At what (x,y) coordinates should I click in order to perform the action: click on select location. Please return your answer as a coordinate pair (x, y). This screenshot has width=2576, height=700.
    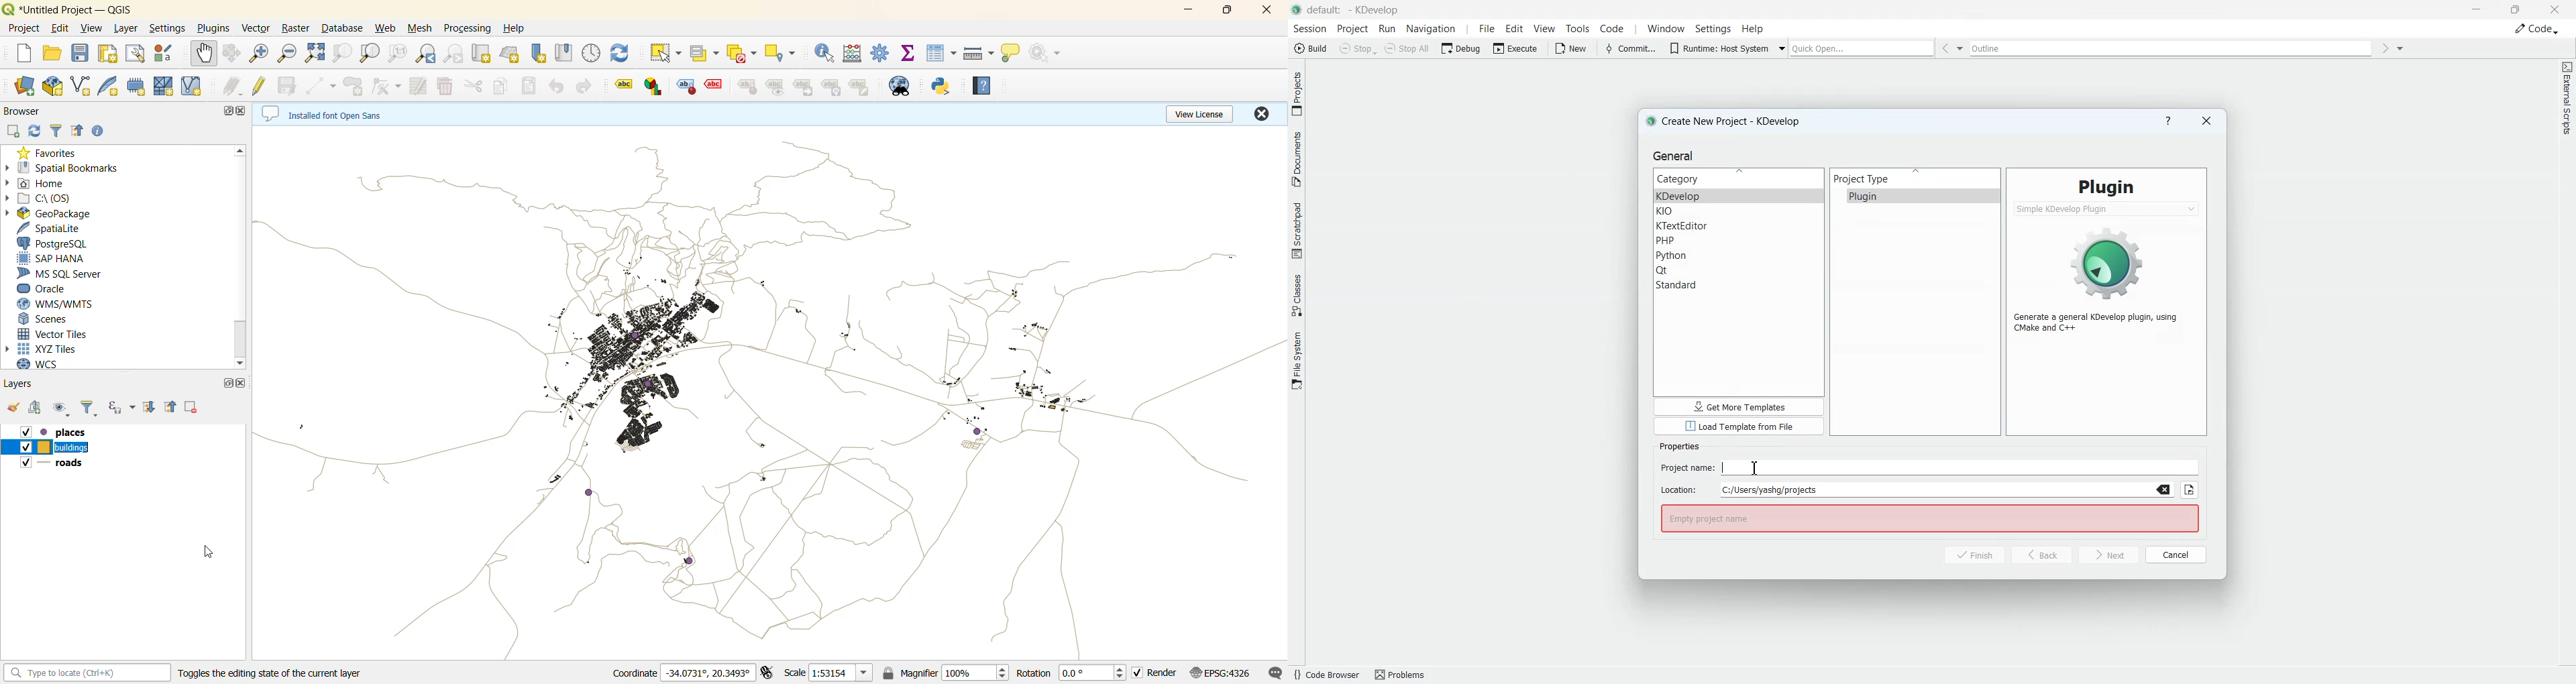
    Looking at the image, I should click on (779, 51).